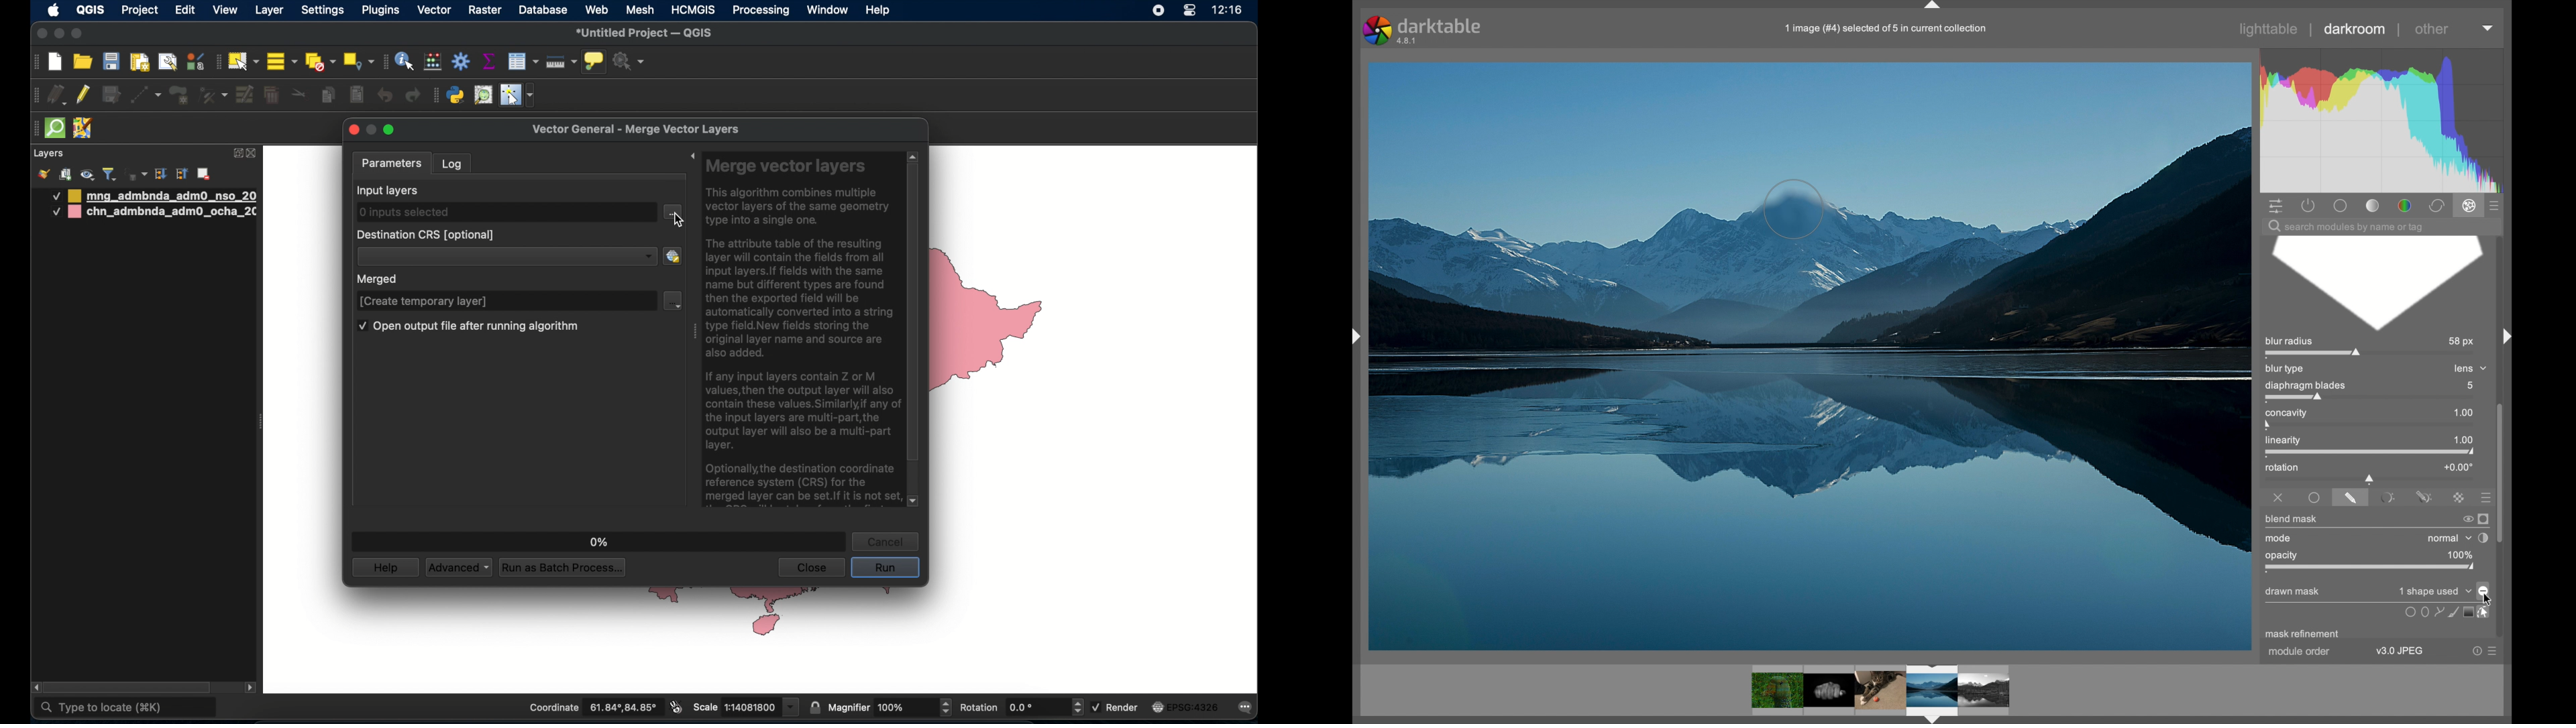 This screenshot has height=728, width=2576. What do you see at coordinates (356, 94) in the screenshot?
I see `paste features` at bounding box center [356, 94].